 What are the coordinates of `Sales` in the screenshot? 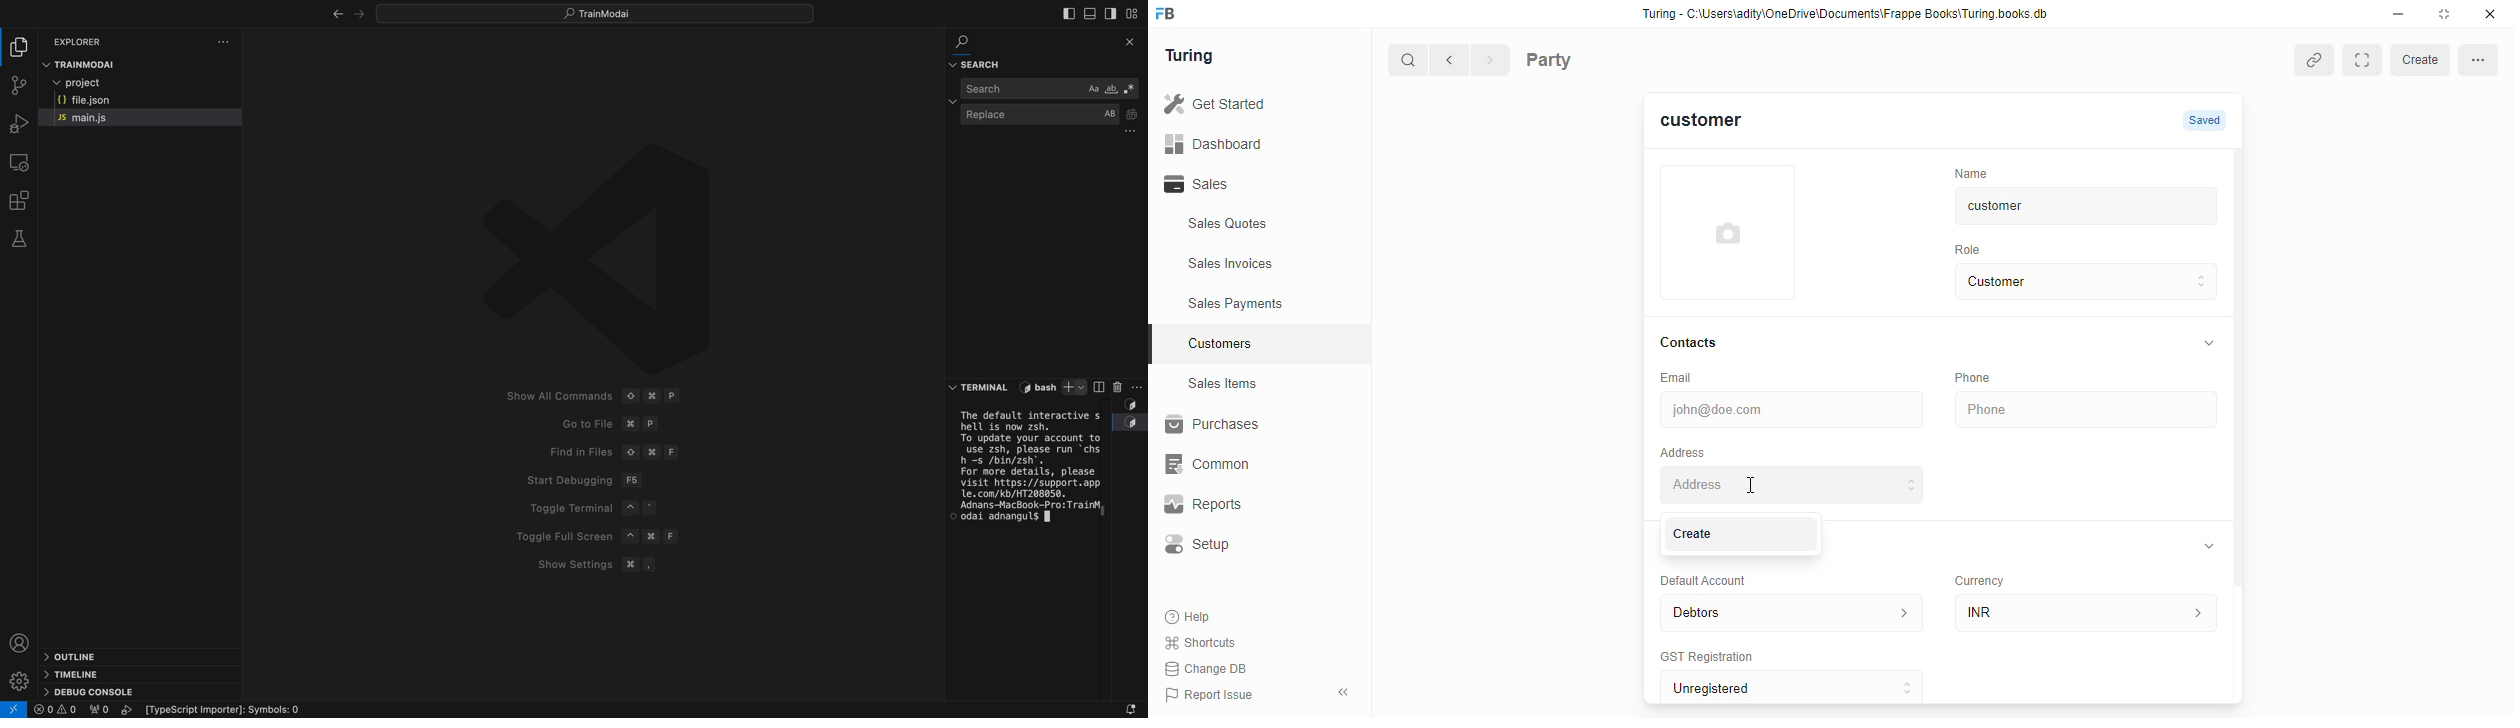 It's located at (1246, 184).